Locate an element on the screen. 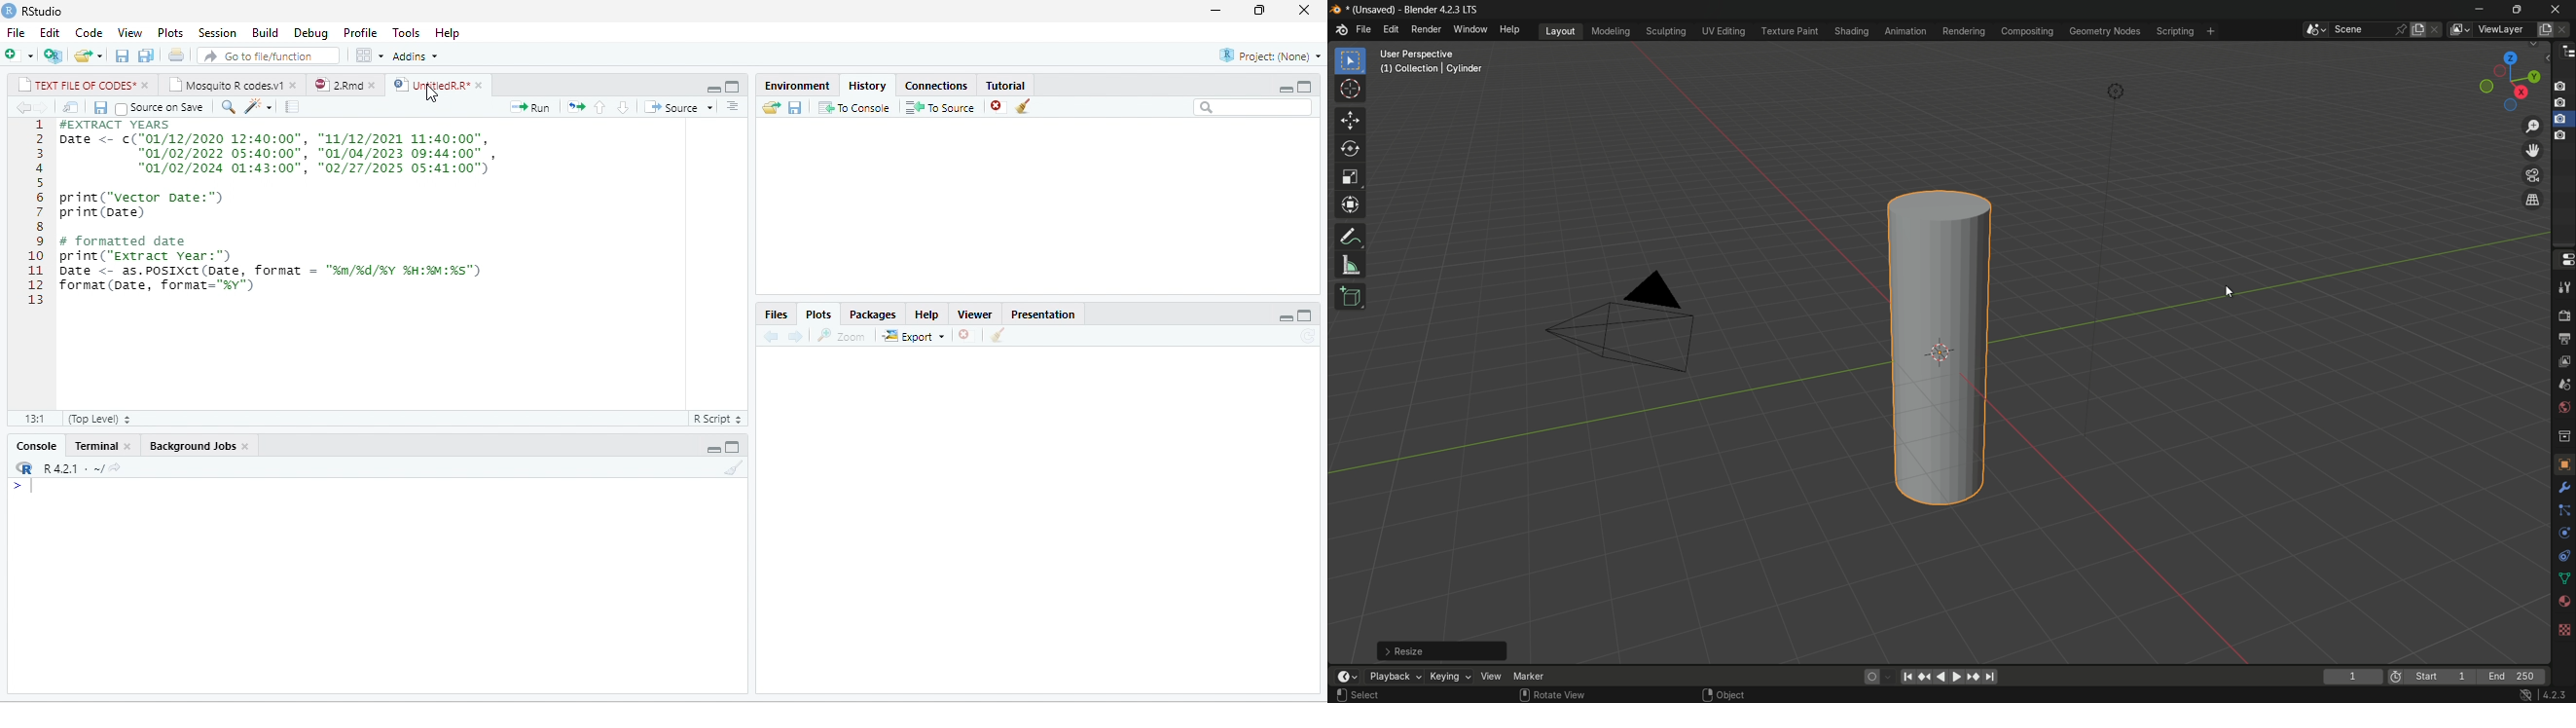 This screenshot has width=2576, height=728. minimize is located at coordinates (713, 450).